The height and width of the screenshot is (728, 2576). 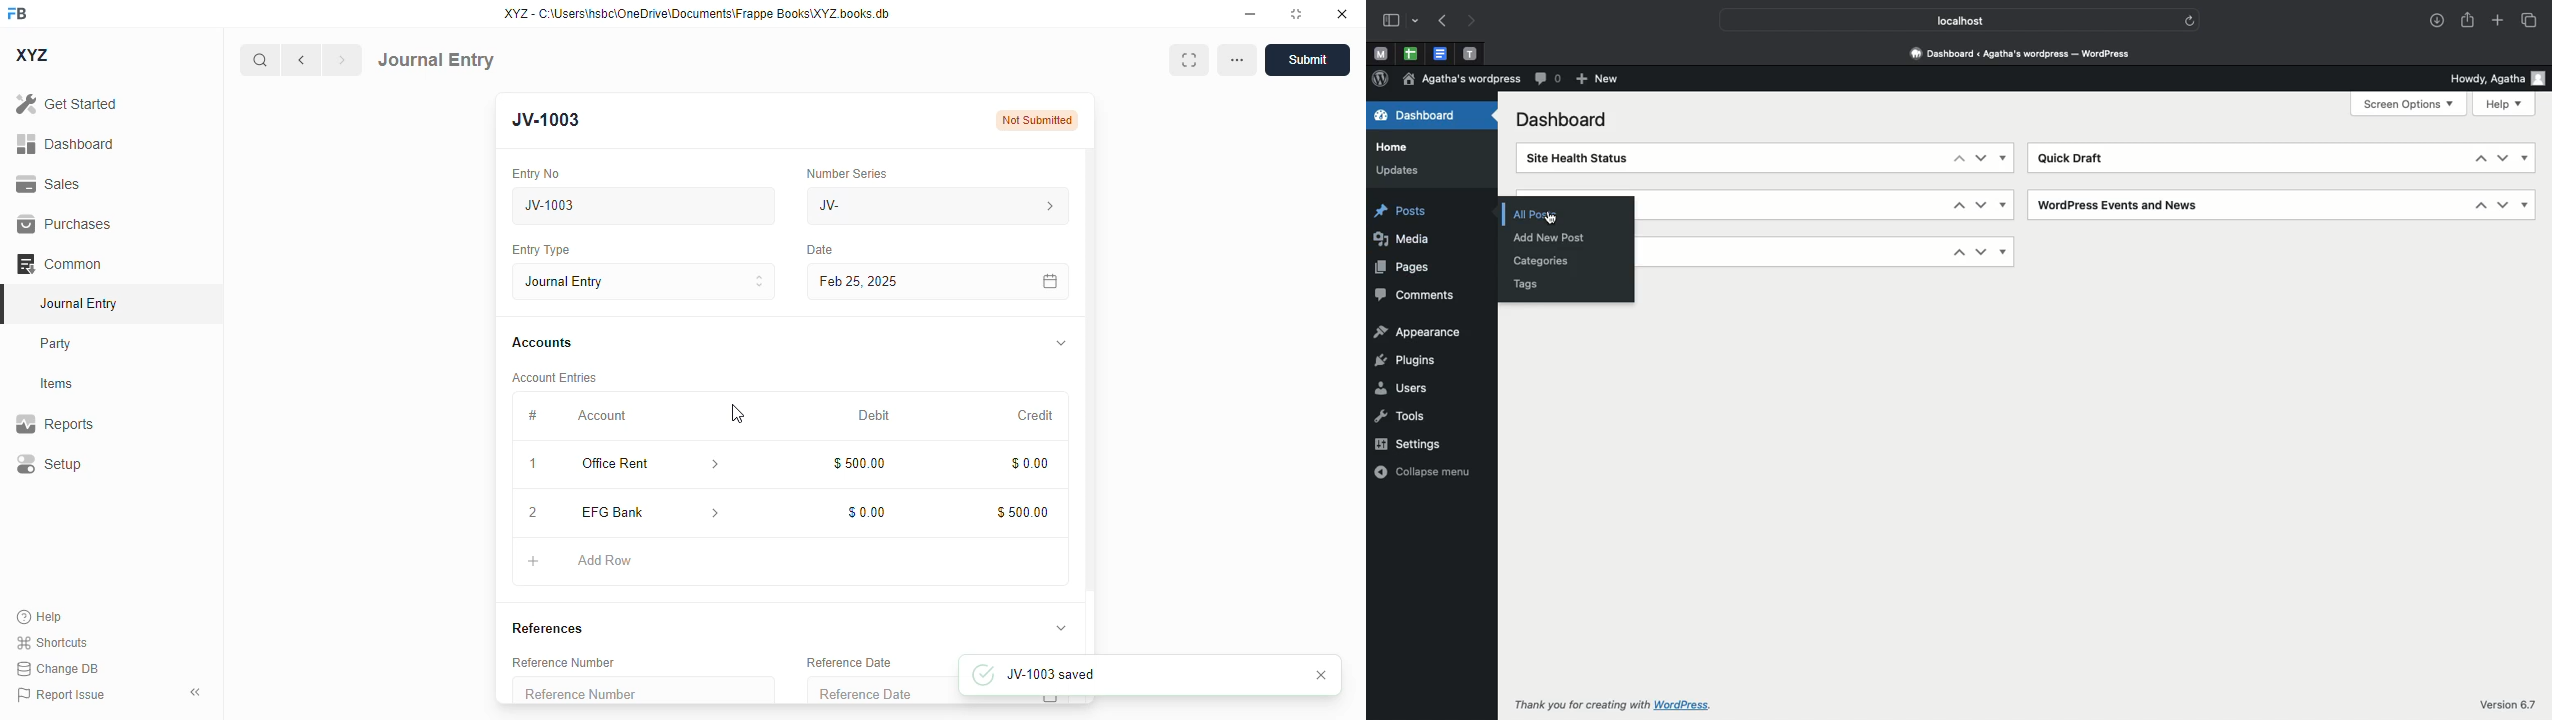 What do you see at coordinates (1078, 673) in the screenshot?
I see `JV-1003 saved` at bounding box center [1078, 673].